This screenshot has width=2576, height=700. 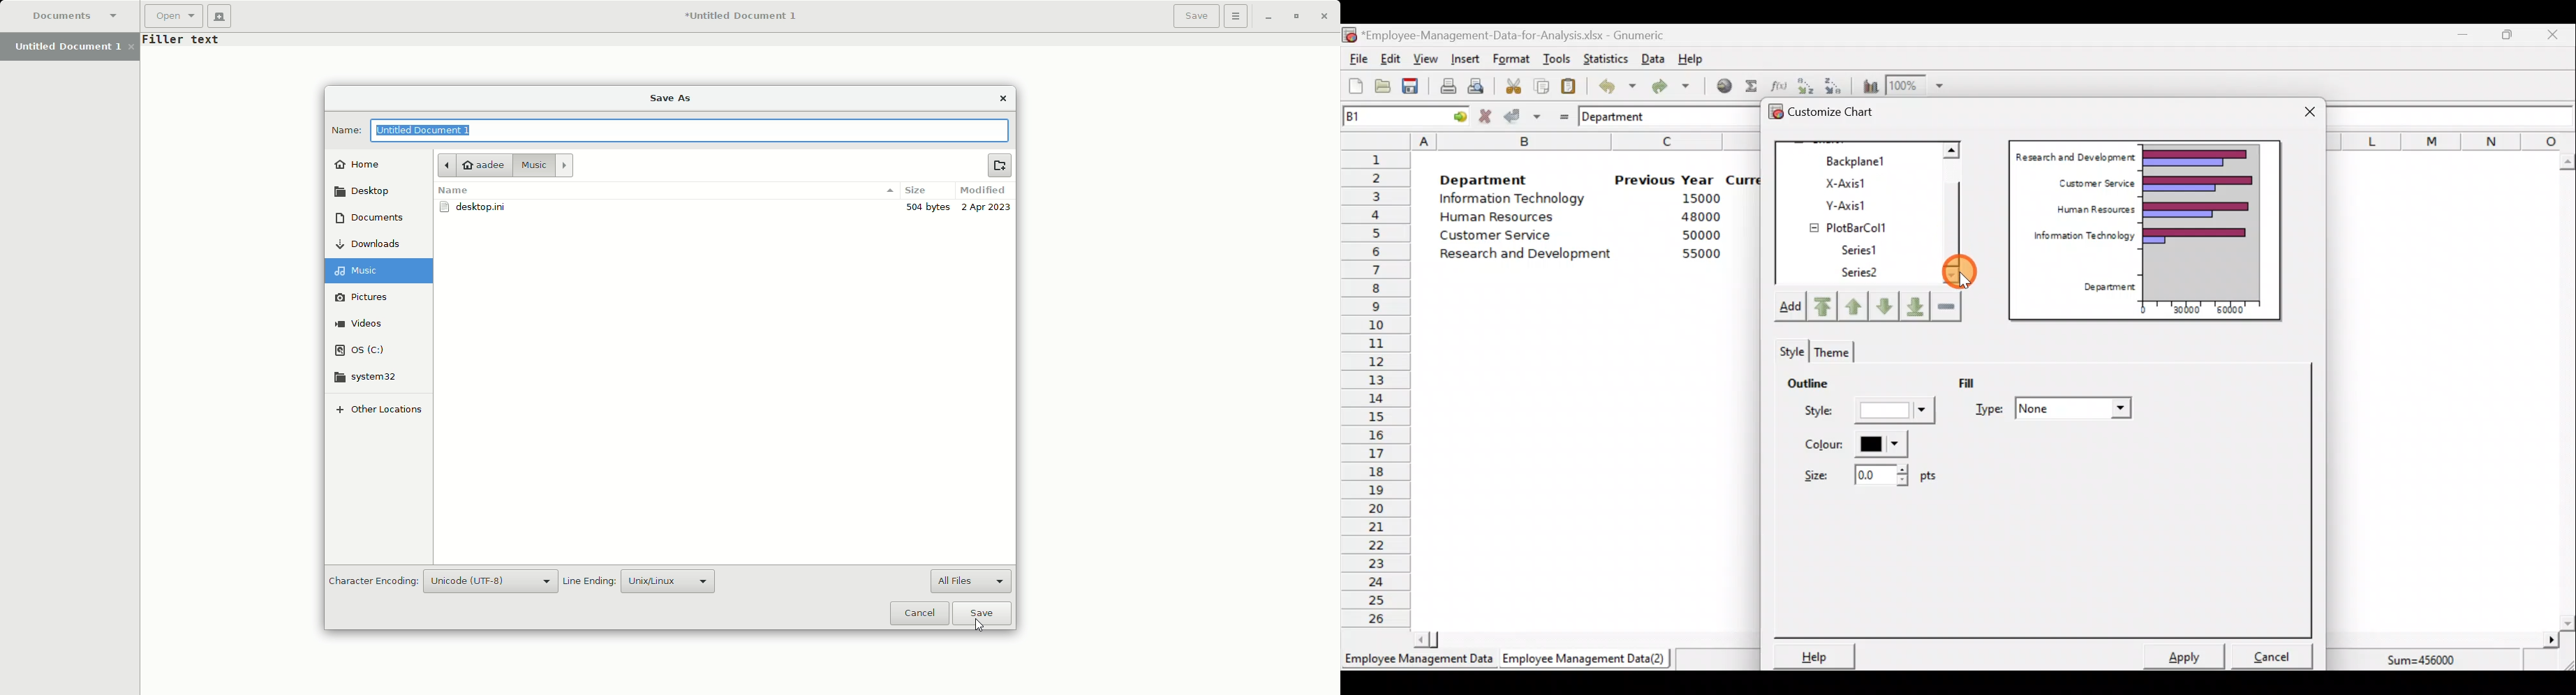 What do you see at coordinates (1510, 84) in the screenshot?
I see `Cut the selection` at bounding box center [1510, 84].